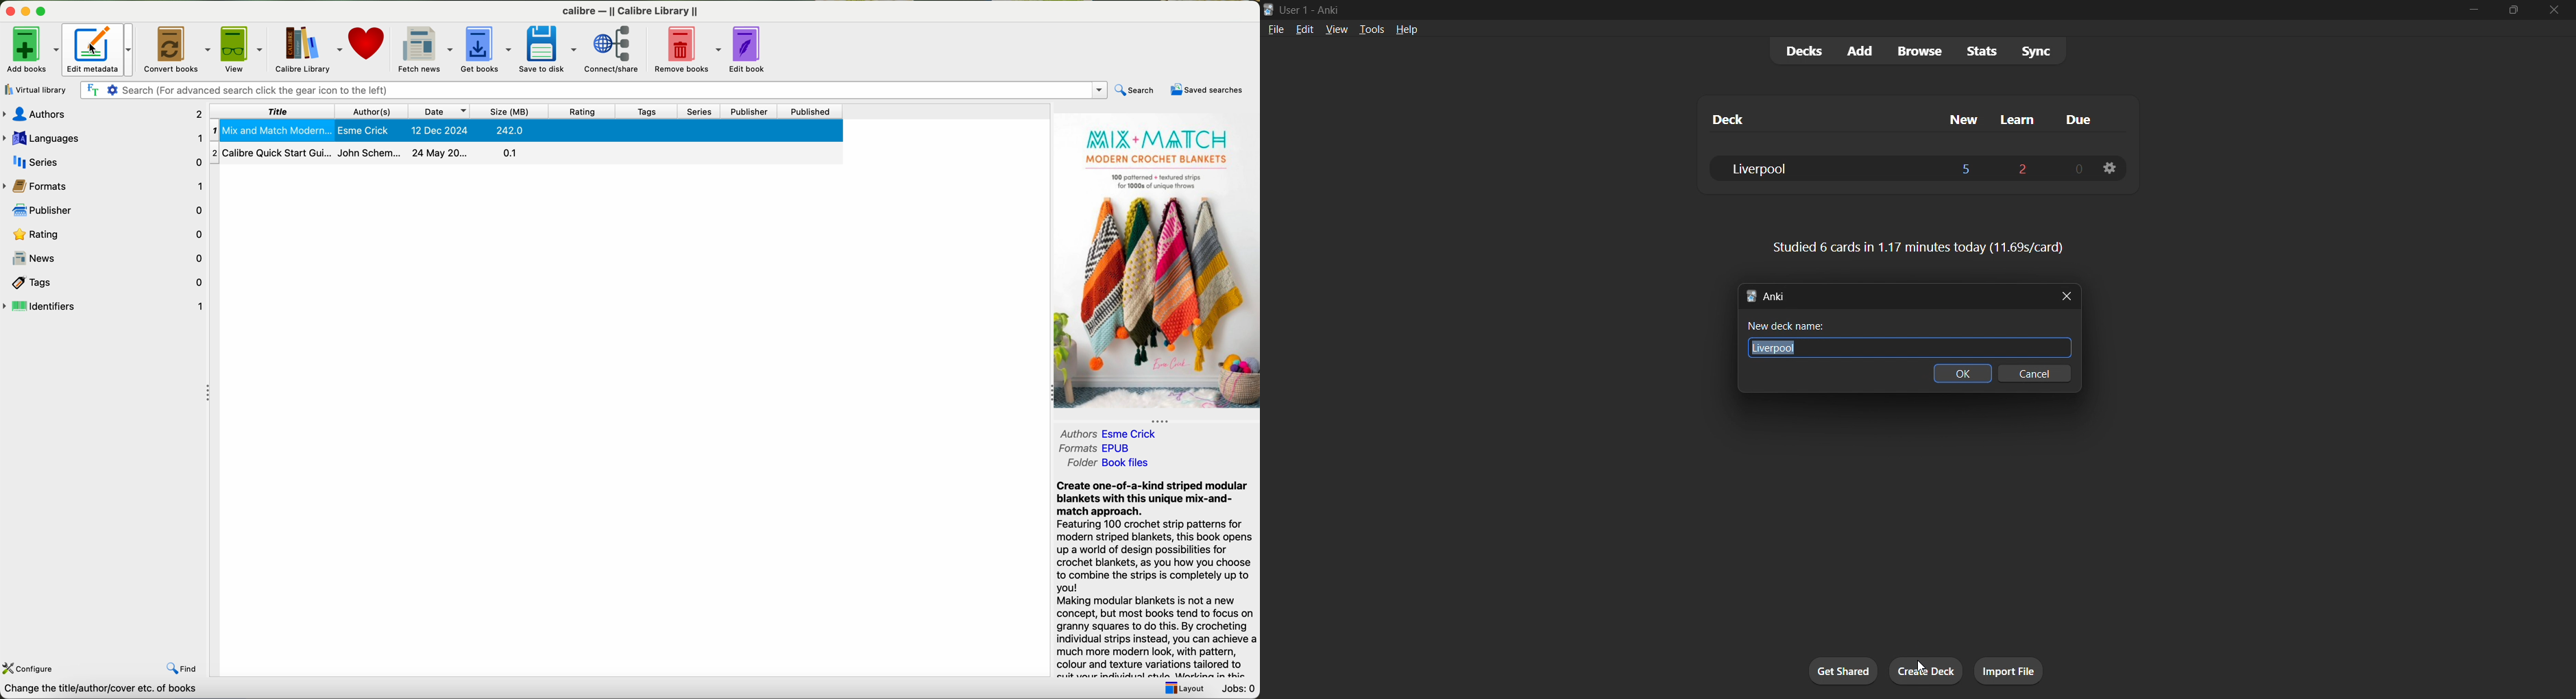  Describe the element at coordinates (632, 12) in the screenshot. I see `Calibre` at that location.